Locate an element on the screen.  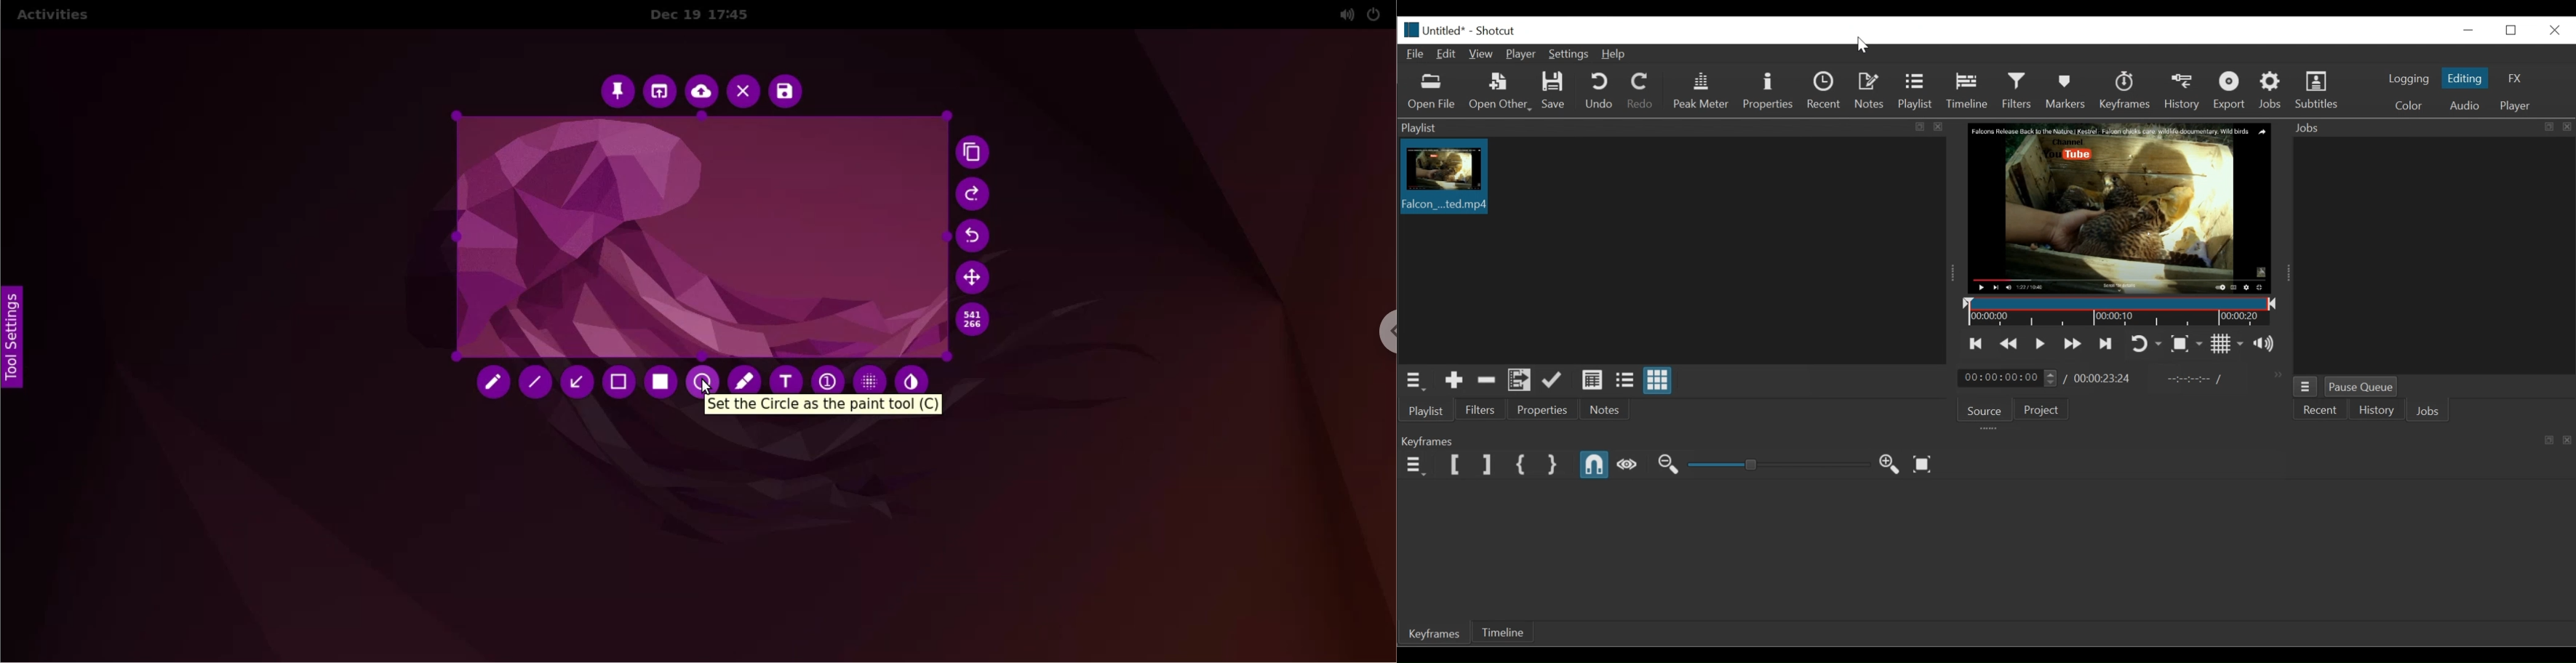
Keyframes is located at coordinates (2124, 90).